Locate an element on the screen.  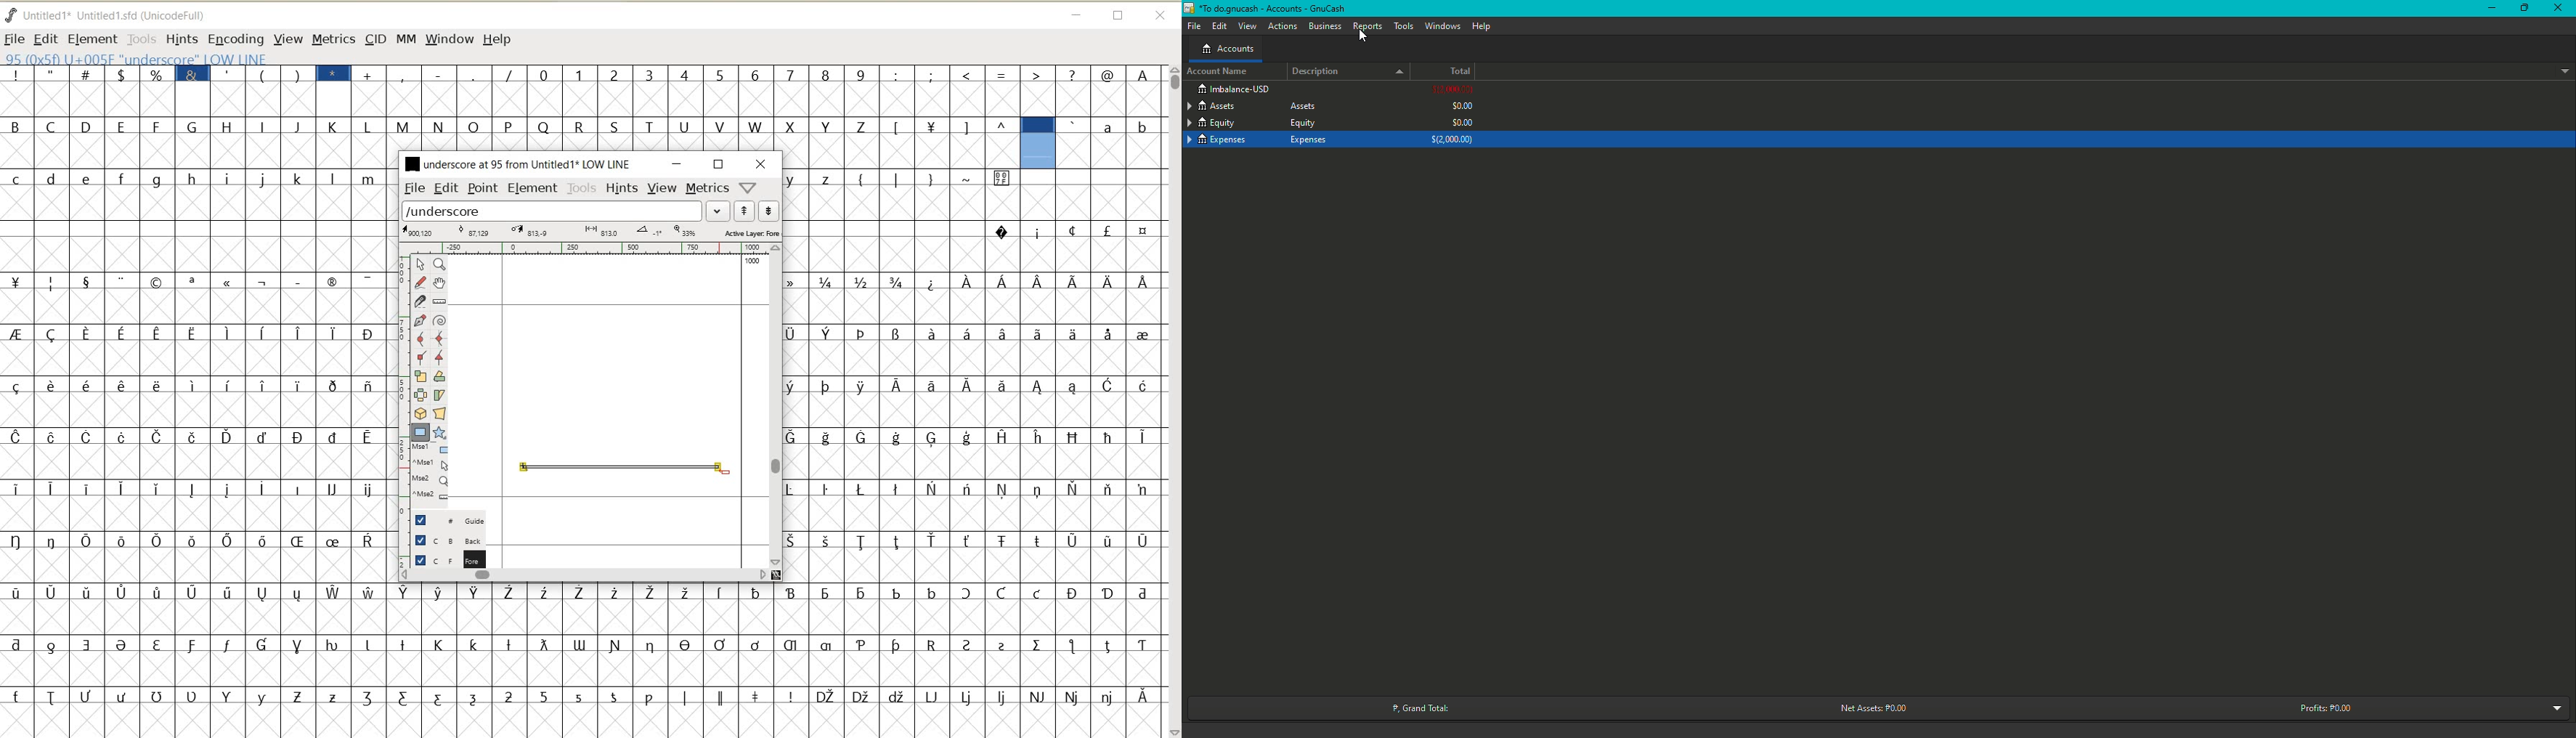
Net Assets is located at coordinates (1880, 707).